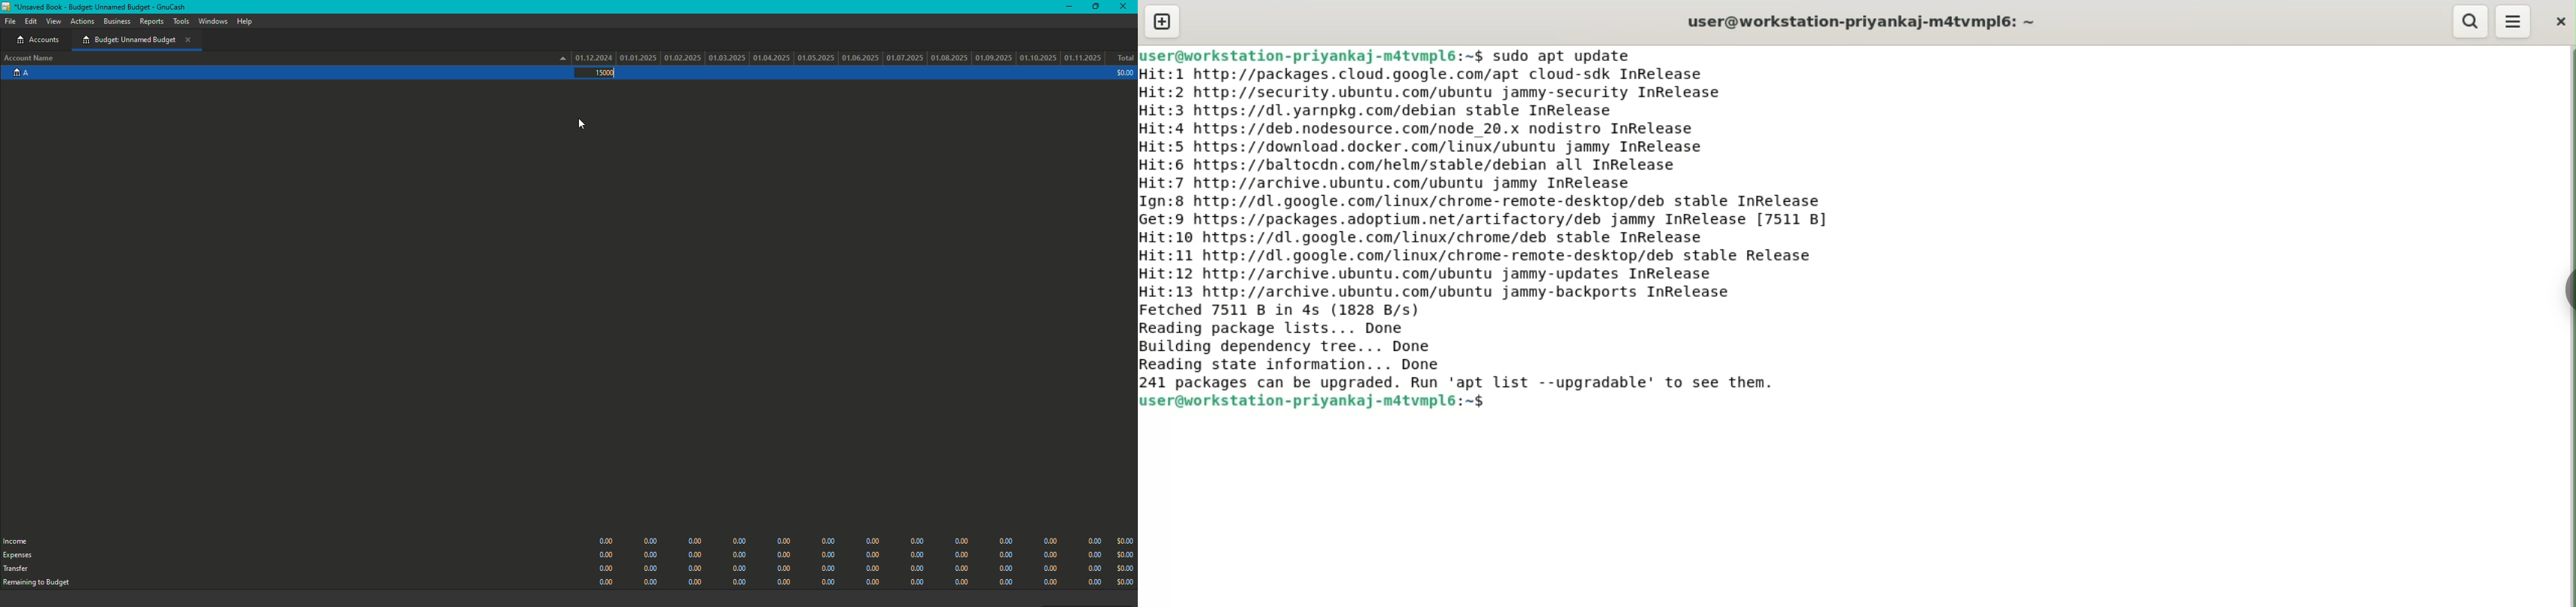  What do you see at coordinates (98, 7) in the screenshot?
I see `GnuCash` at bounding box center [98, 7].